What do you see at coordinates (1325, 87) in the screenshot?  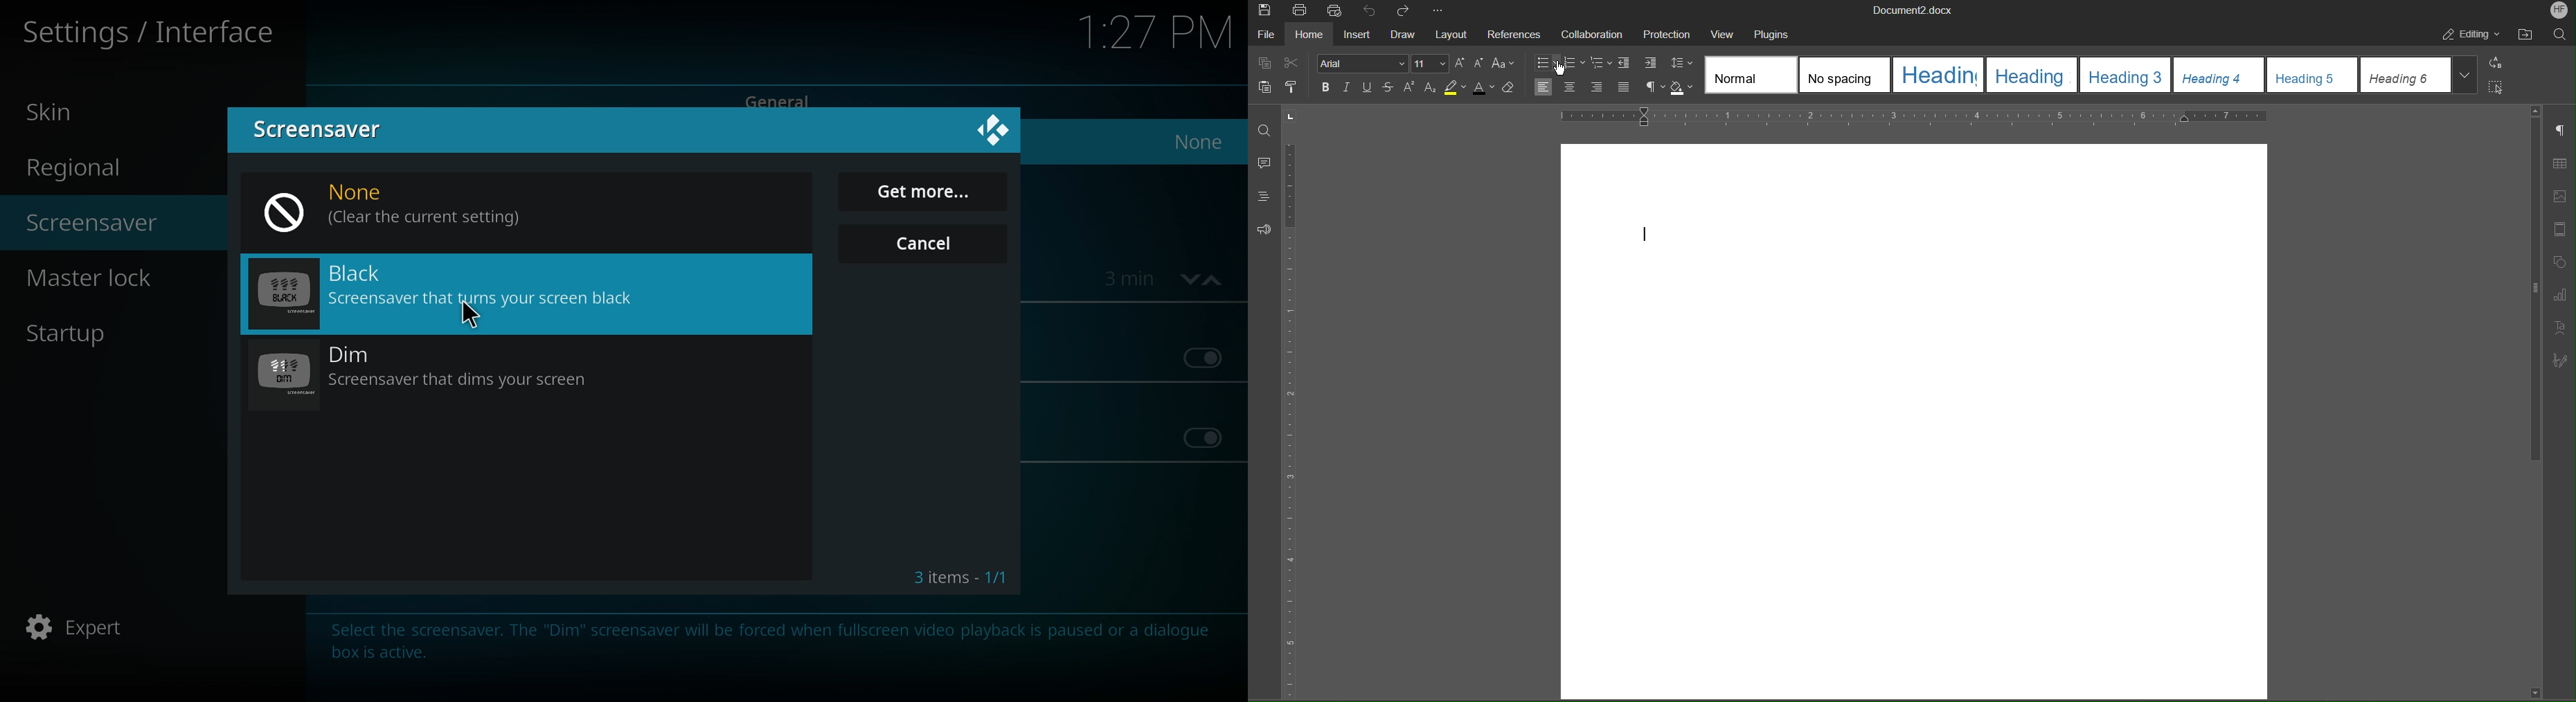 I see `Bold` at bounding box center [1325, 87].